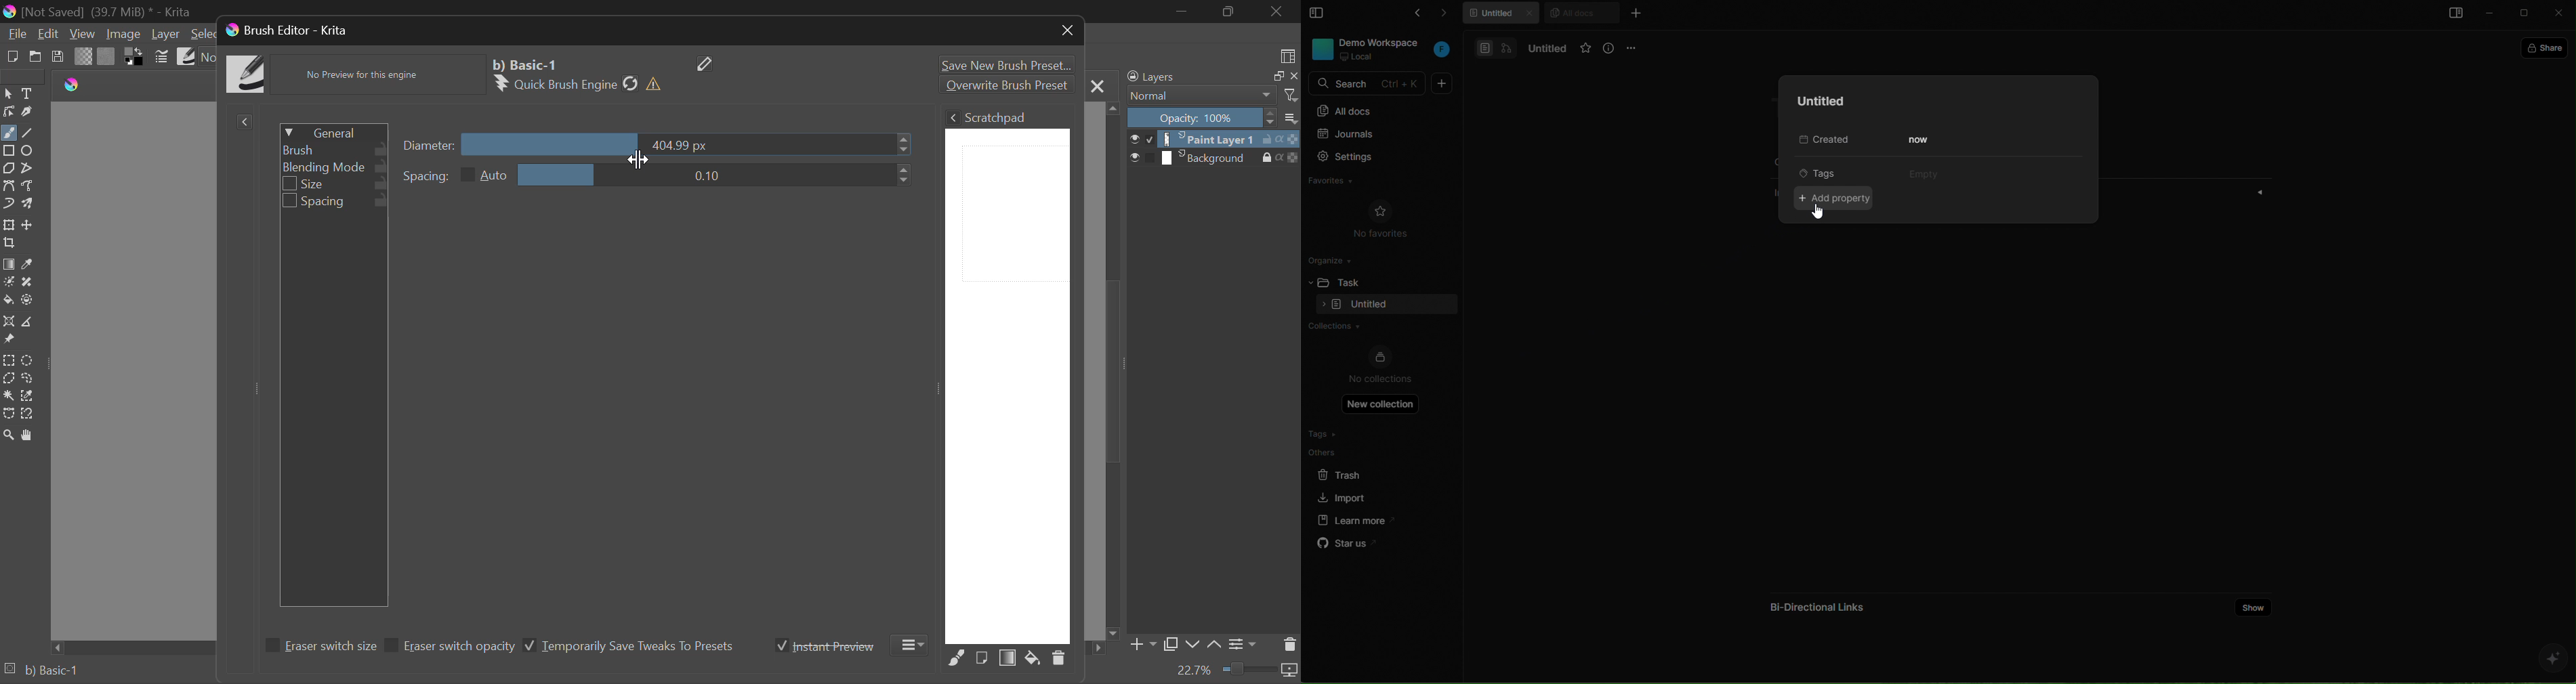 This screenshot has height=700, width=2576. What do you see at coordinates (1007, 375) in the screenshot?
I see `Brush Scratchpad` at bounding box center [1007, 375].